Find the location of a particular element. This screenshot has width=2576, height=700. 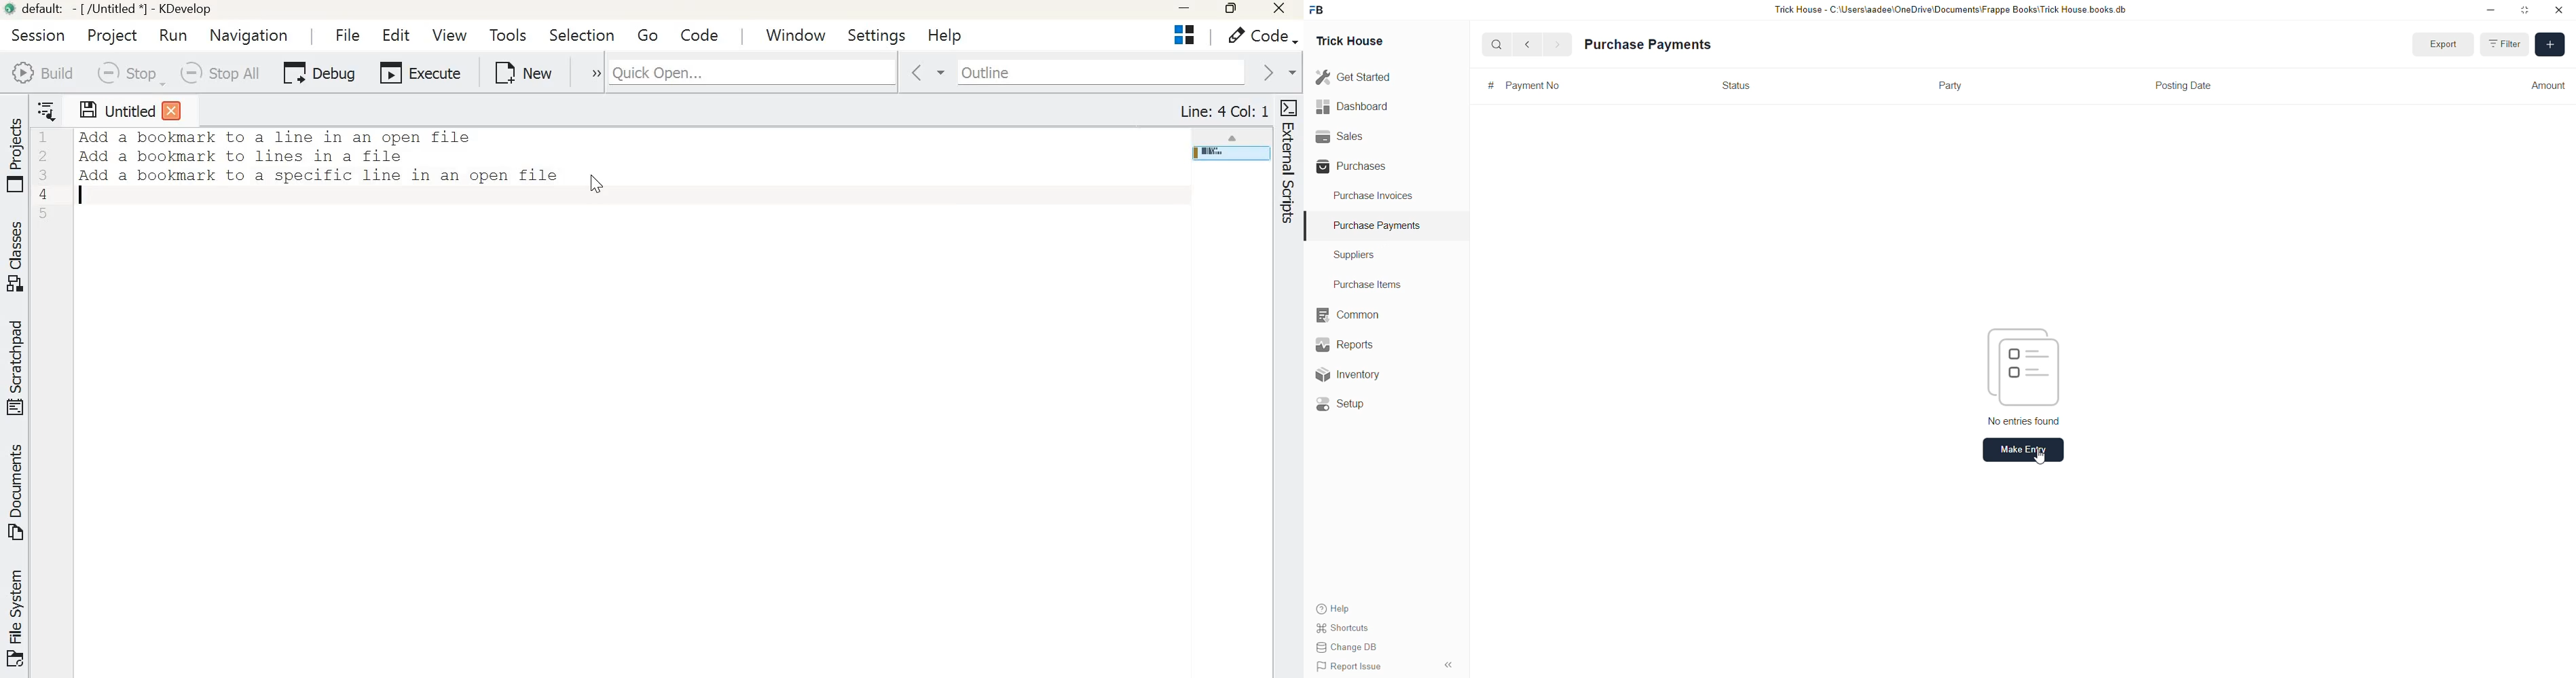

Inventory is located at coordinates (1349, 373).